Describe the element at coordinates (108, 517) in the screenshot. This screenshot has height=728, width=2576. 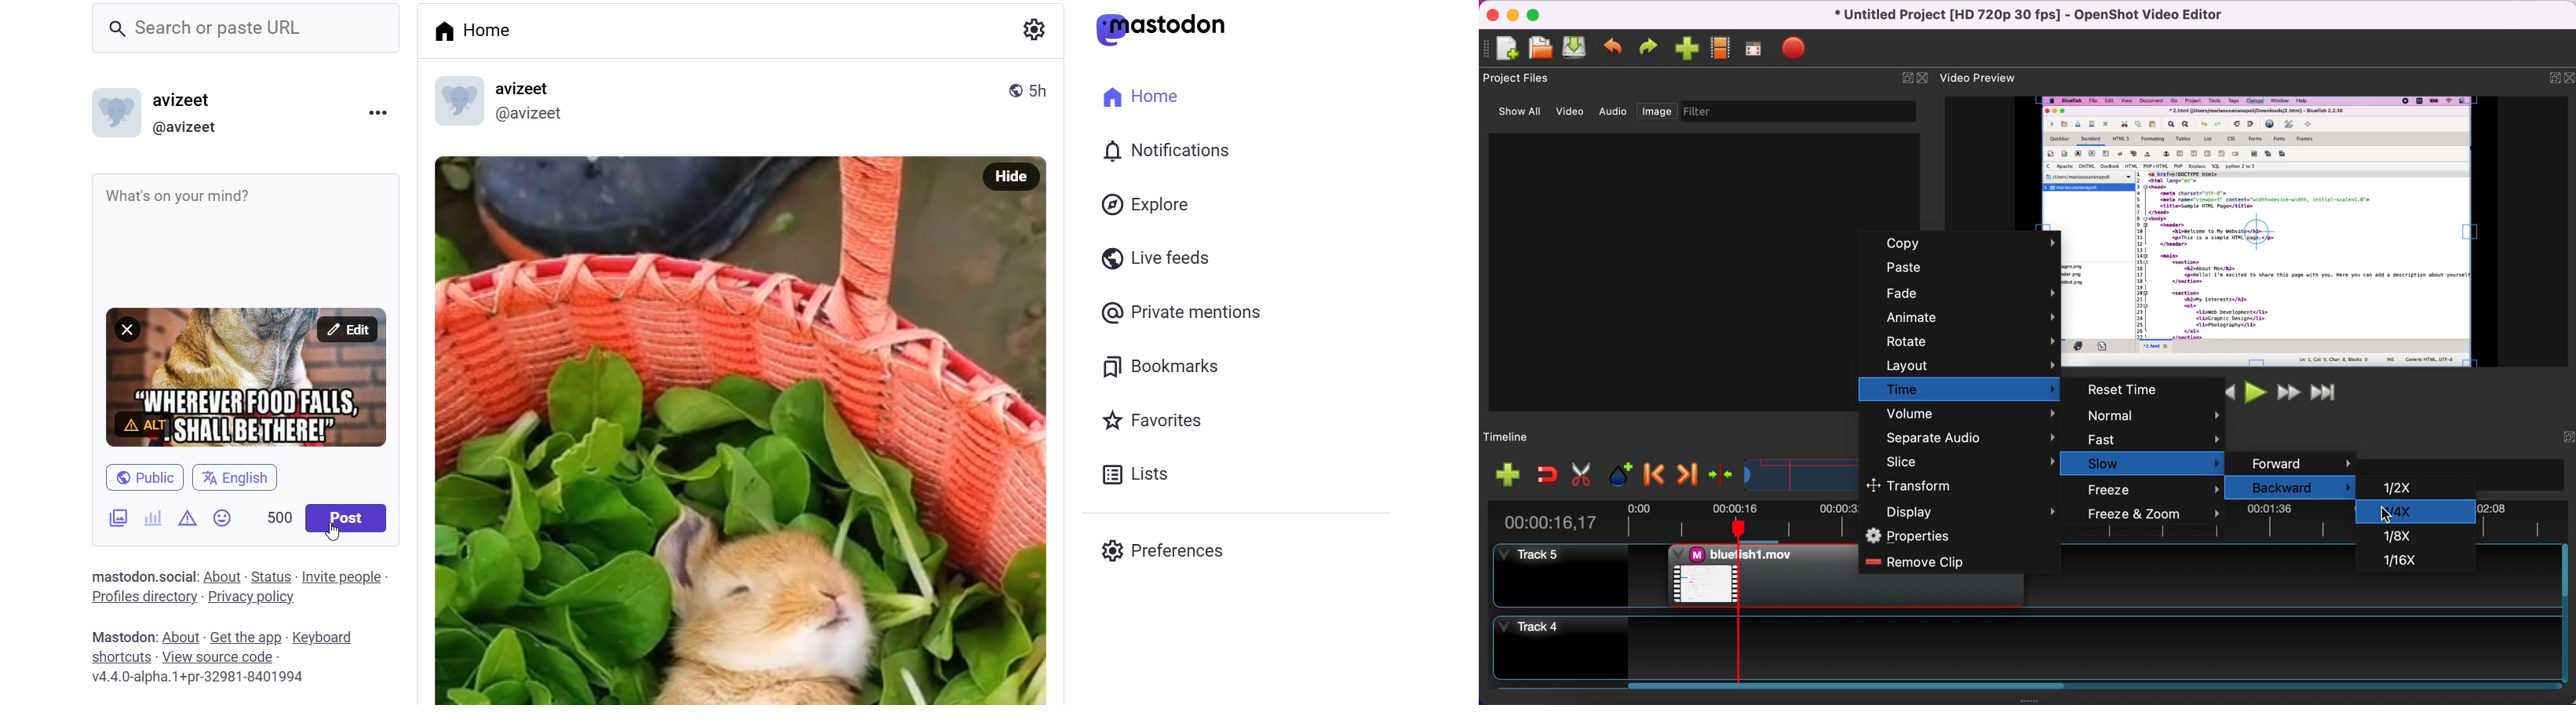
I see `ijmages/videos` at that location.